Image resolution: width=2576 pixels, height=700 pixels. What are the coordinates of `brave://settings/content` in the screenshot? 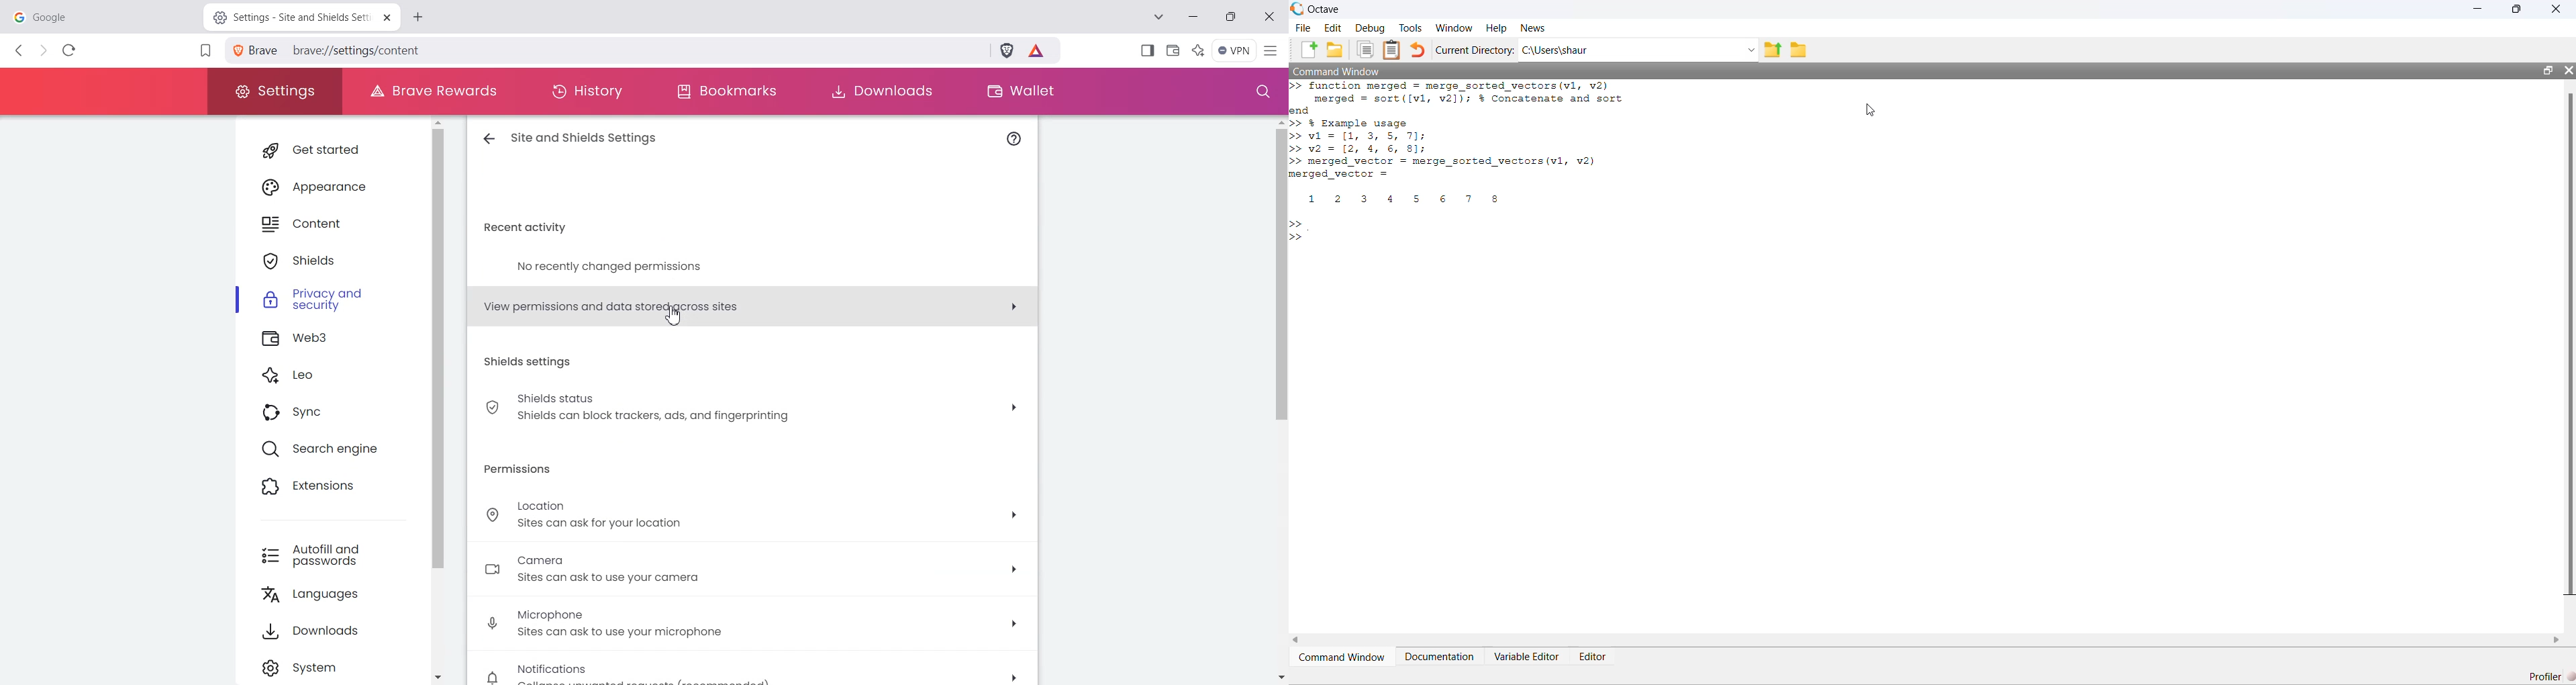 It's located at (358, 50).